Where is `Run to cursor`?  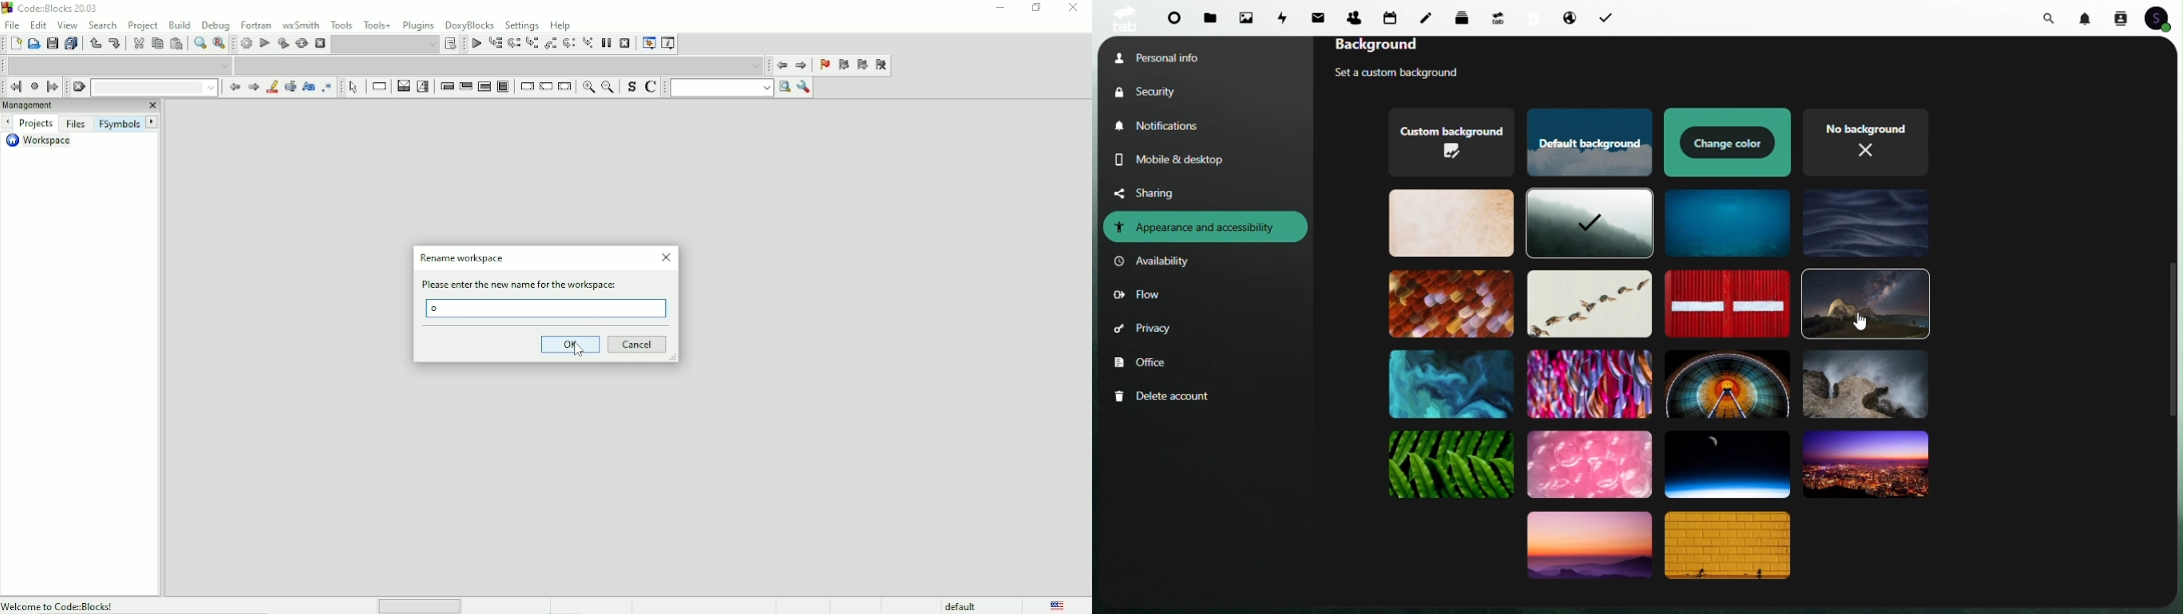
Run to cursor is located at coordinates (496, 45).